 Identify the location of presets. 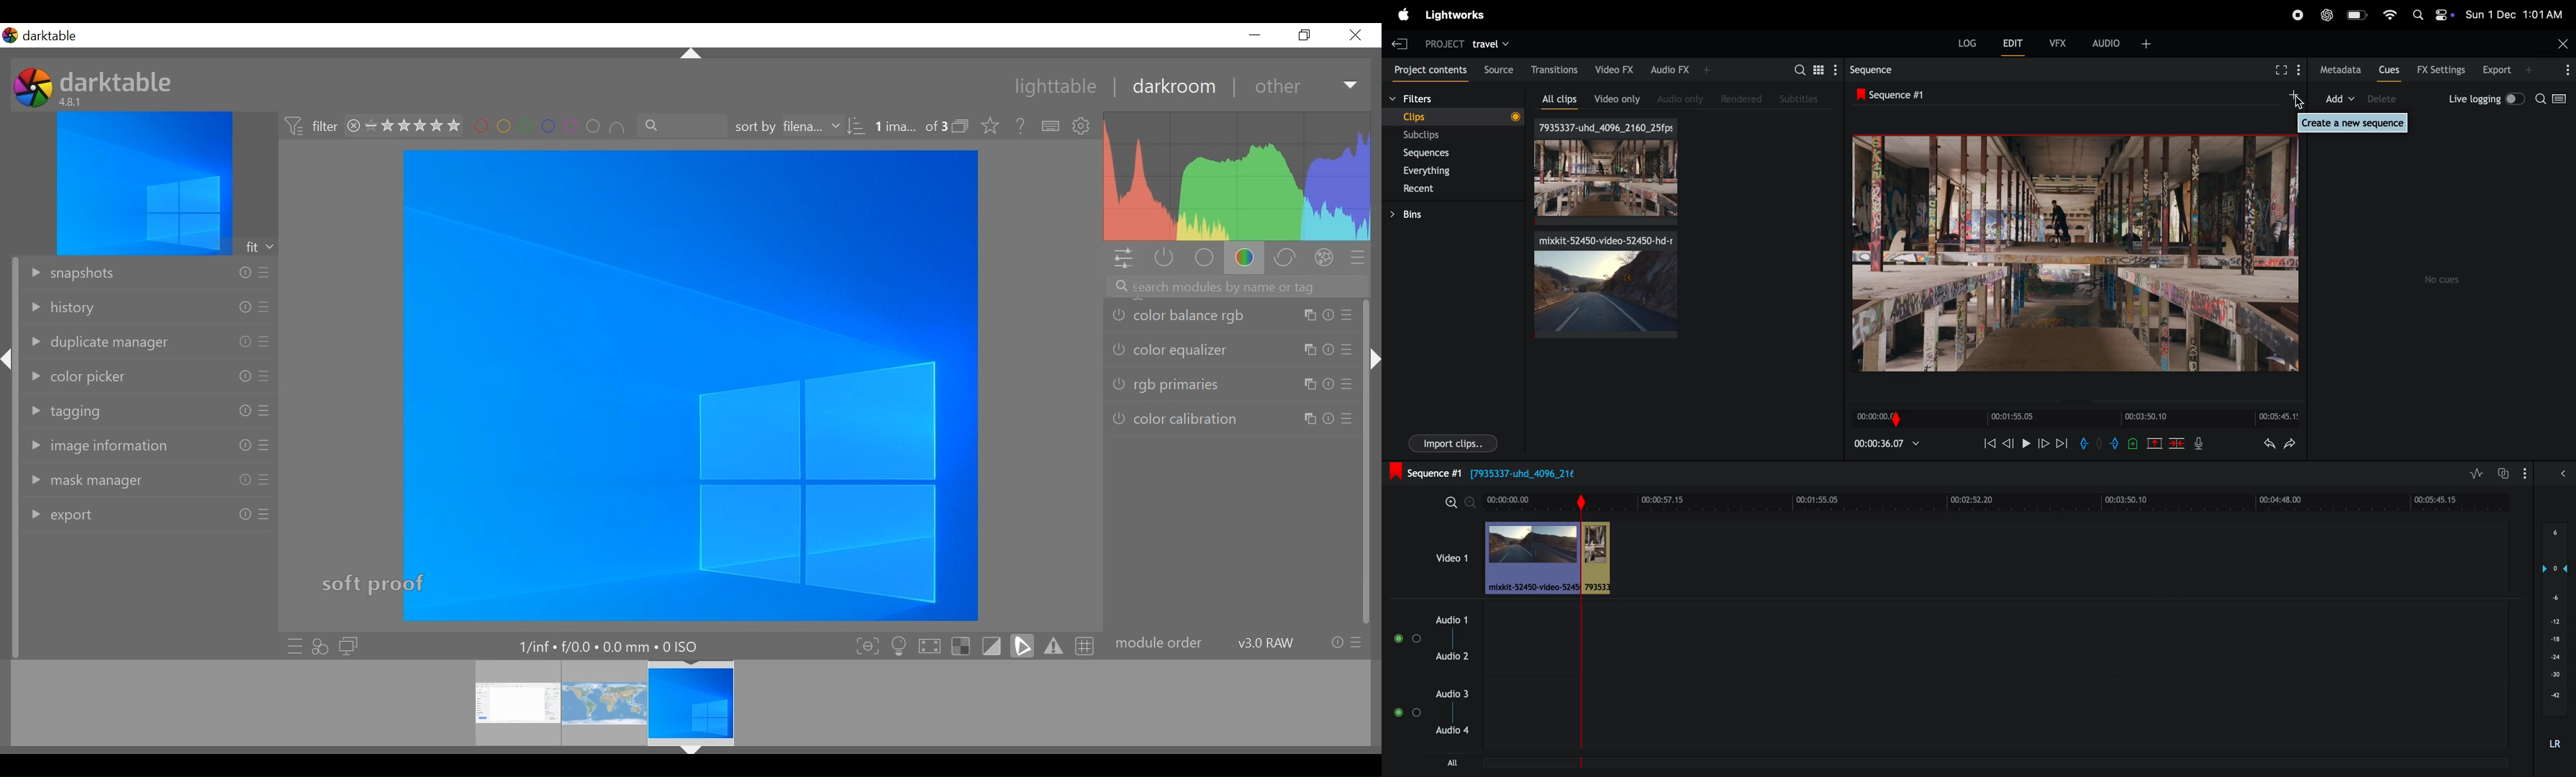
(263, 481).